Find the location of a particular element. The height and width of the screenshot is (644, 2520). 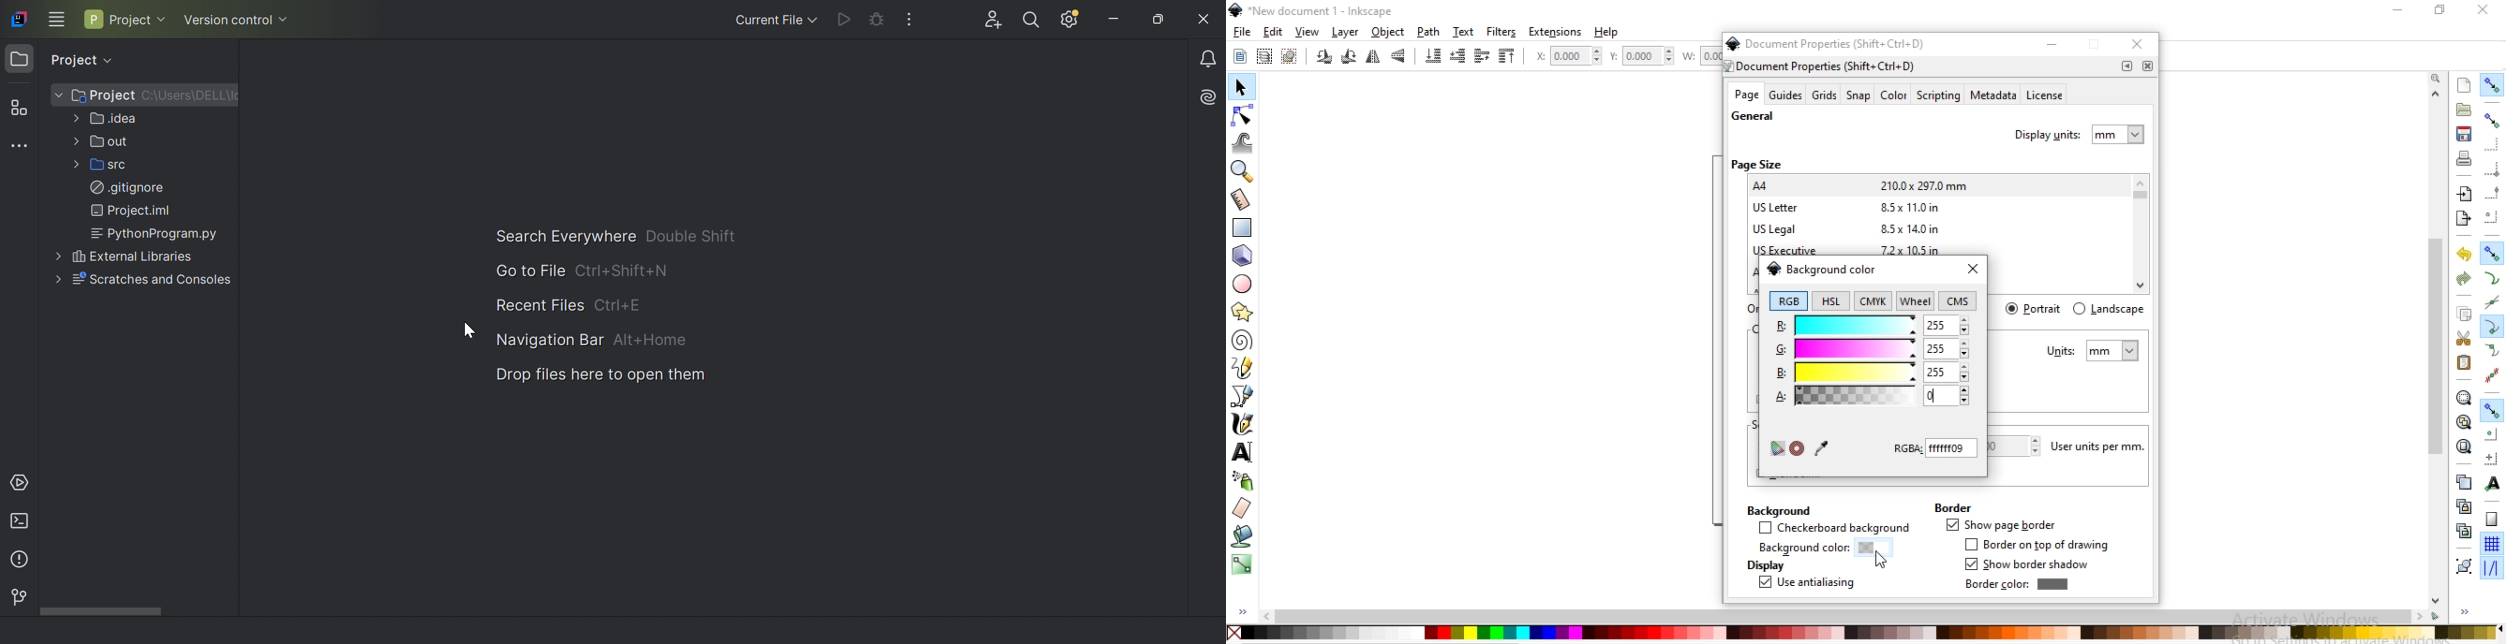

color is located at coordinates (1893, 97).